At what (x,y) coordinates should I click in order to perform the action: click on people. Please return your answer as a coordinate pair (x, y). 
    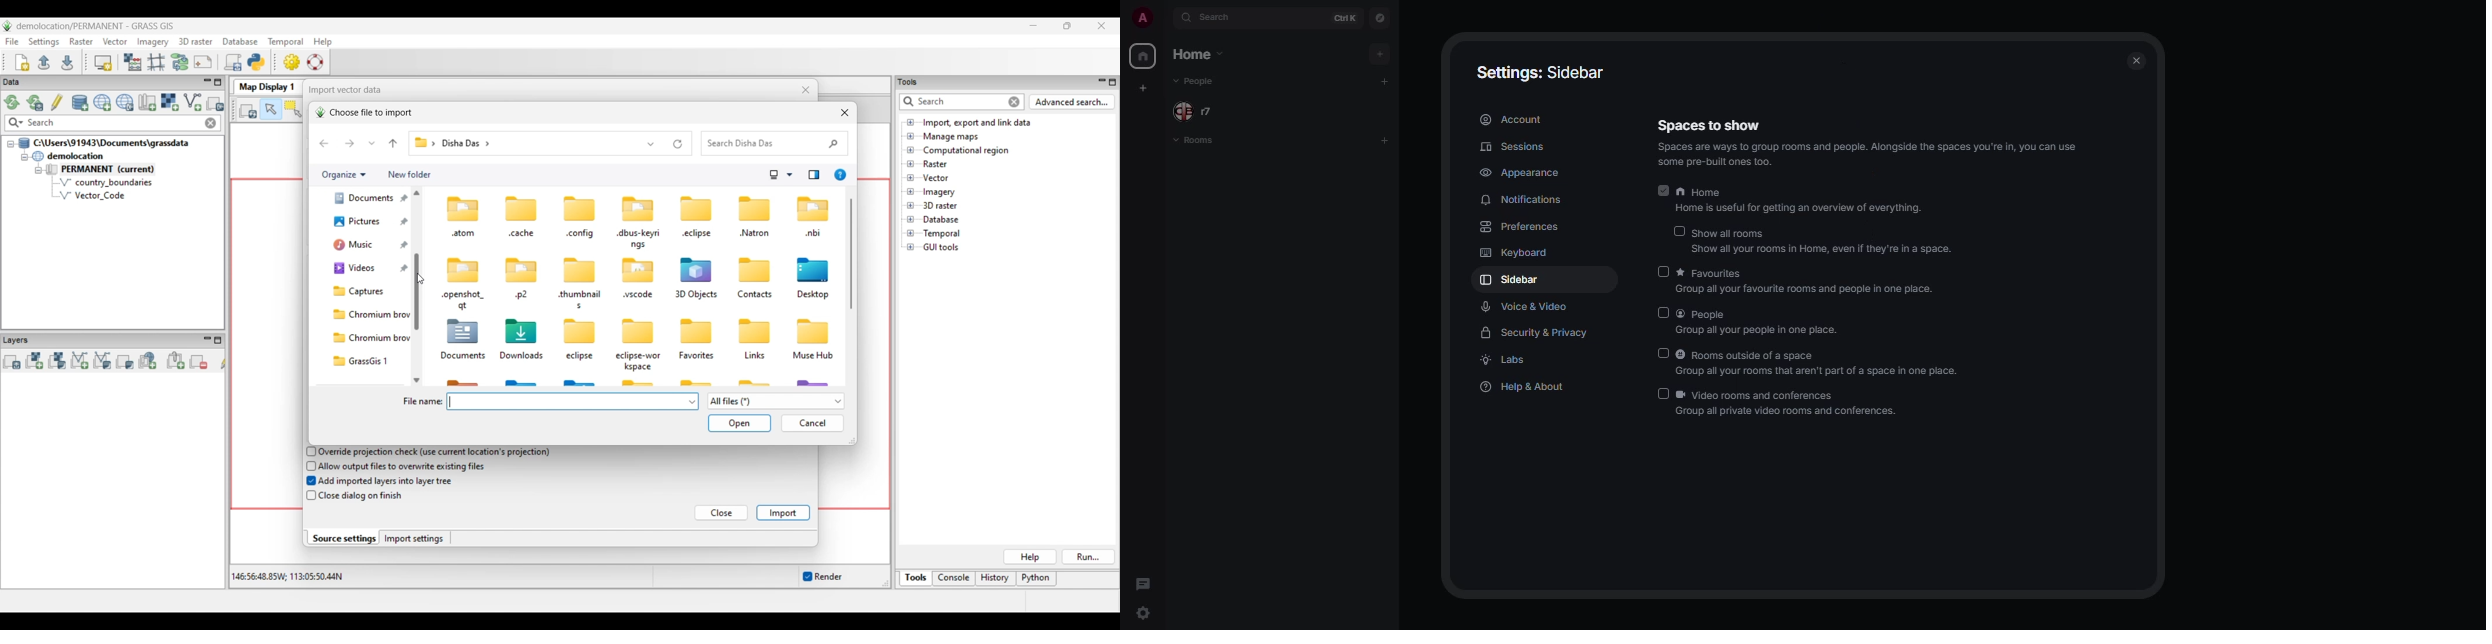
    Looking at the image, I should click on (1199, 111).